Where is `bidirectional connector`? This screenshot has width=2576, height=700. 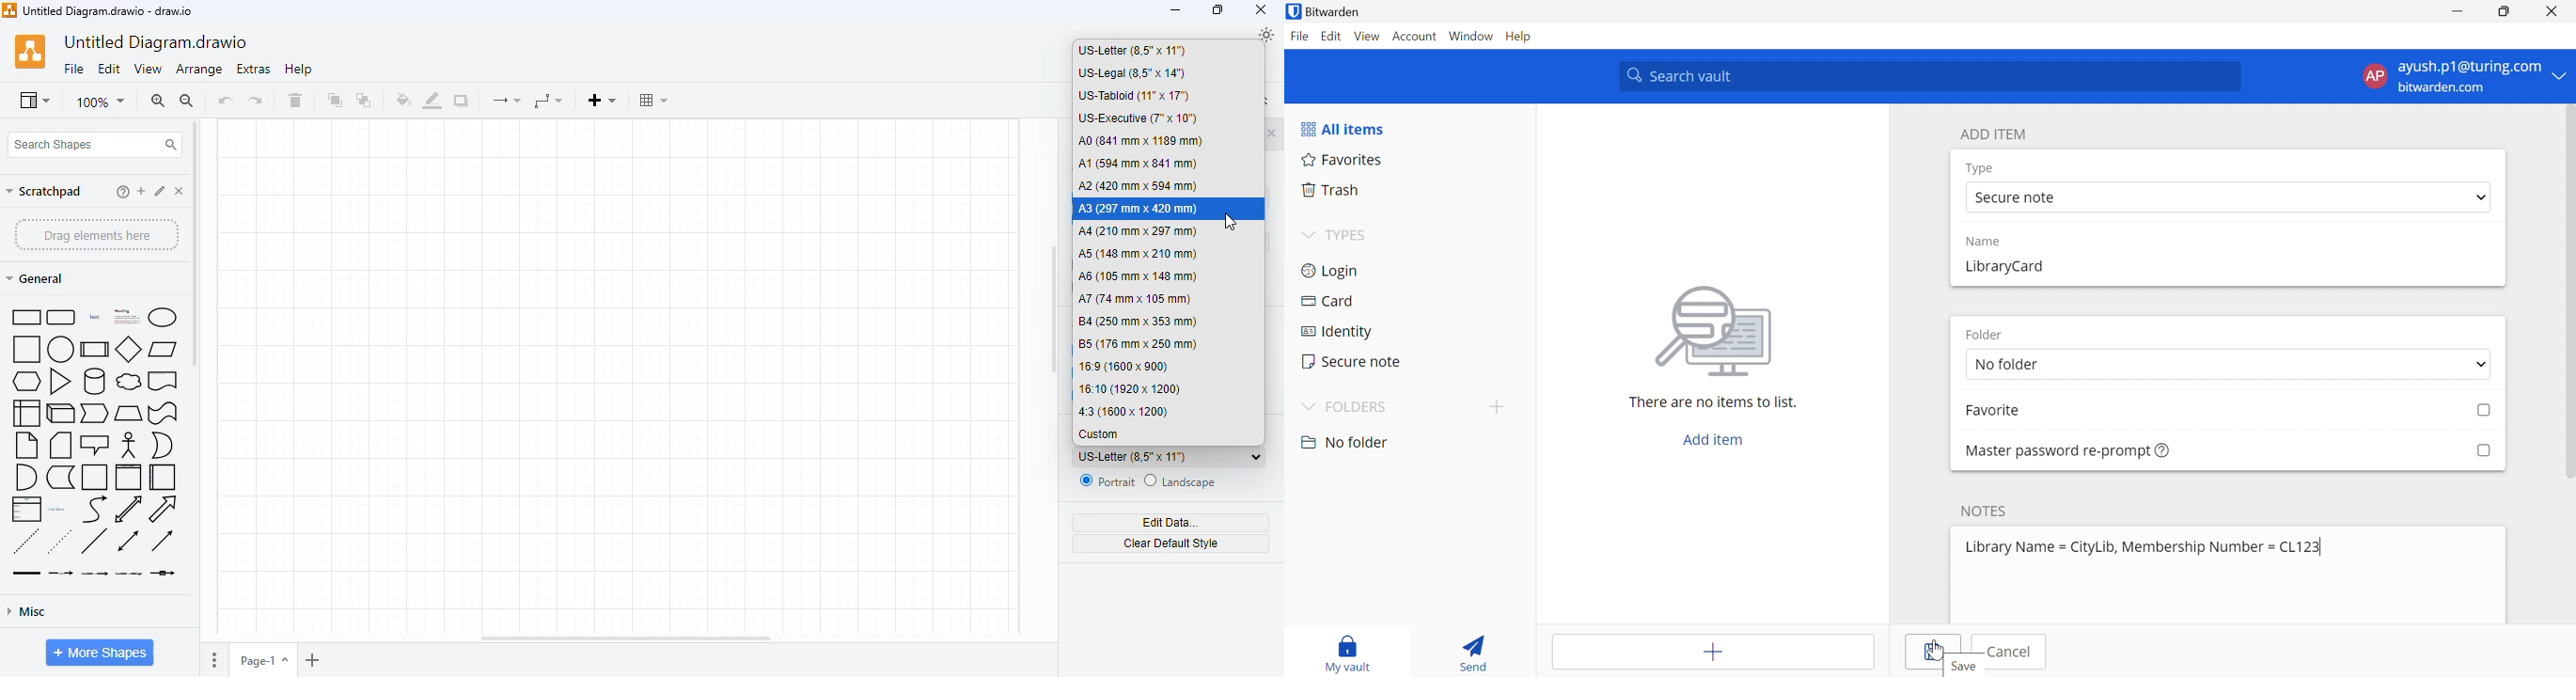
bidirectional connector is located at coordinates (128, 541).